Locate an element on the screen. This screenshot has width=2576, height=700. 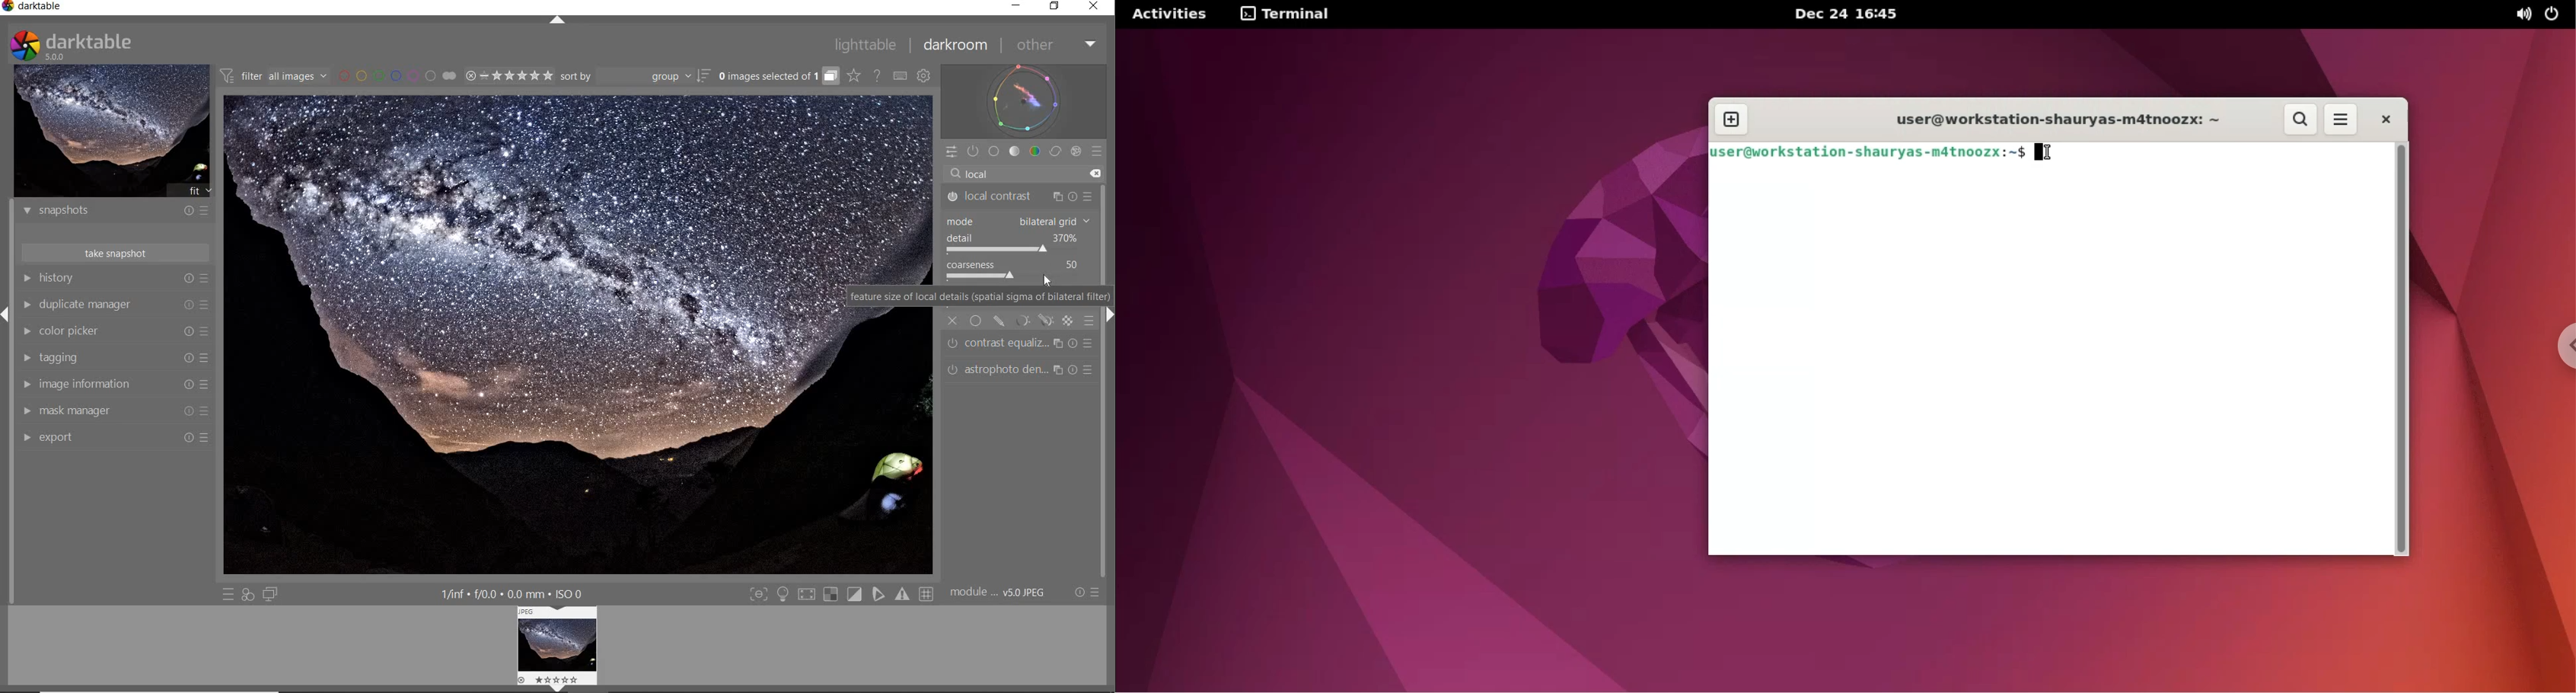
Image info is located at coordinates (999, 591).